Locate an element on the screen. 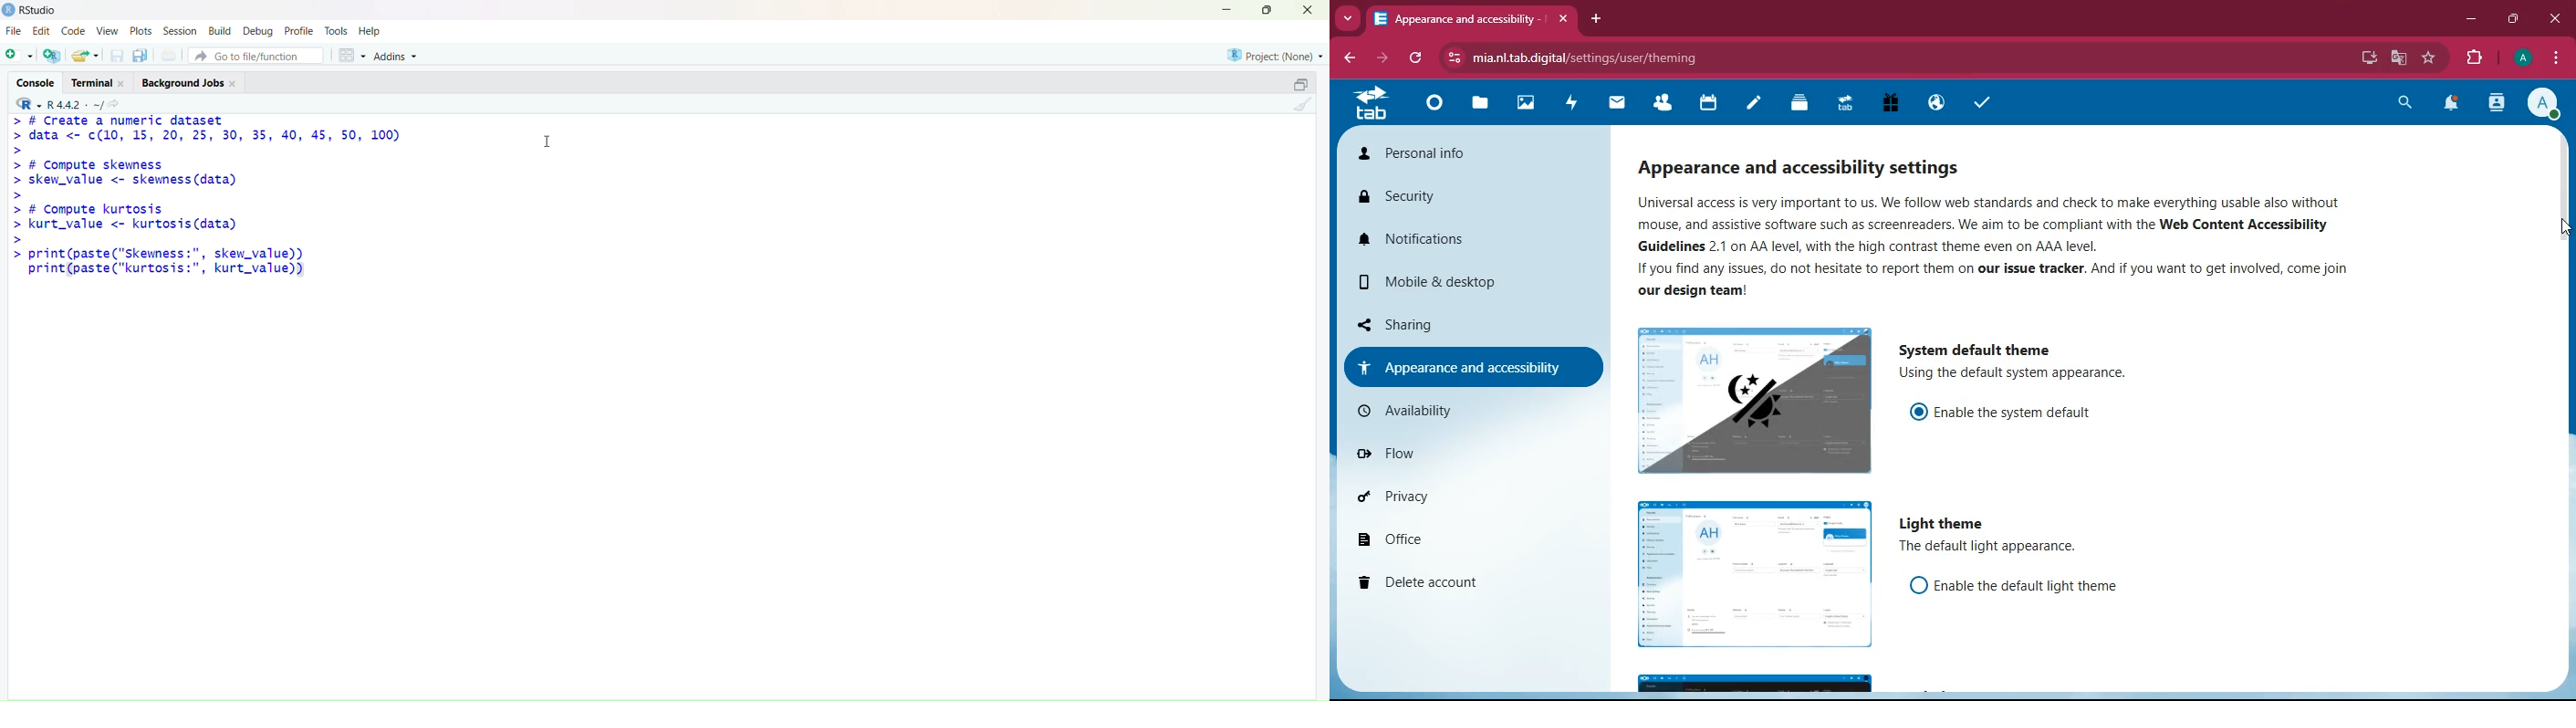 The image size is (2576, 728). scroll bar is located at coordinates (2559, 194).